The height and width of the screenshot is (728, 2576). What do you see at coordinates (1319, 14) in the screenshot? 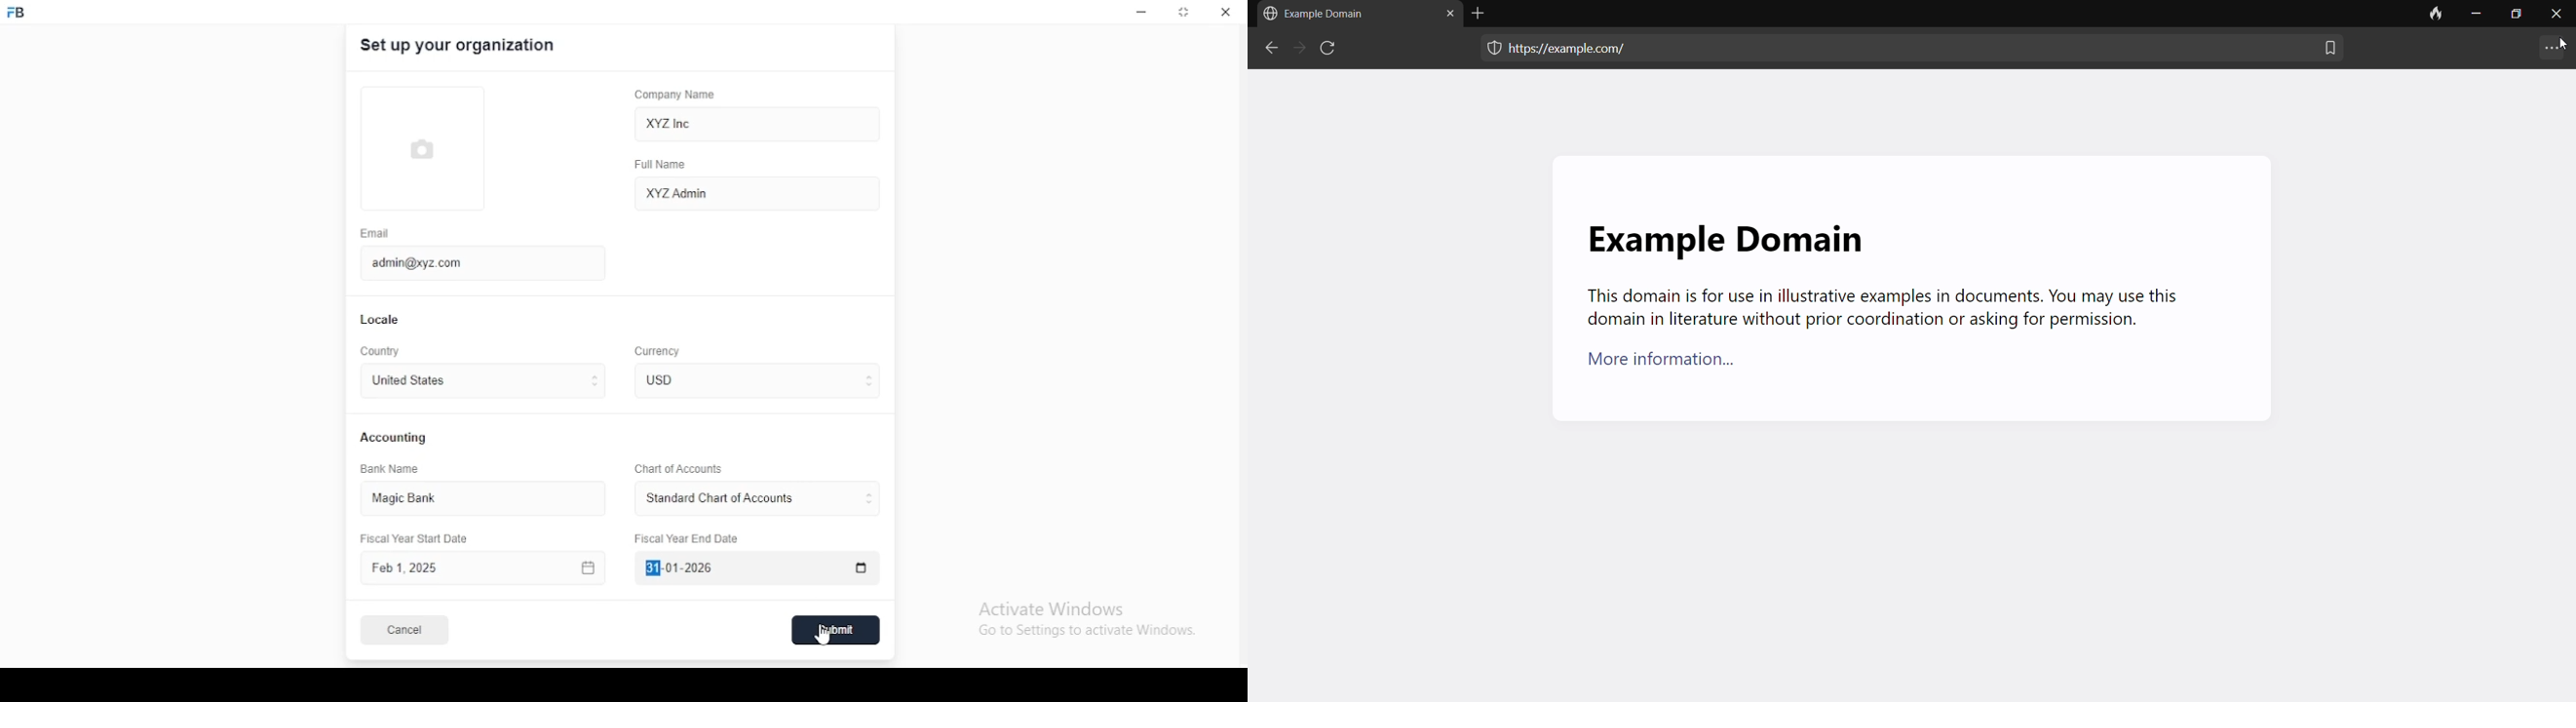
I see `Example domain` at bounding box center [1319, 14].